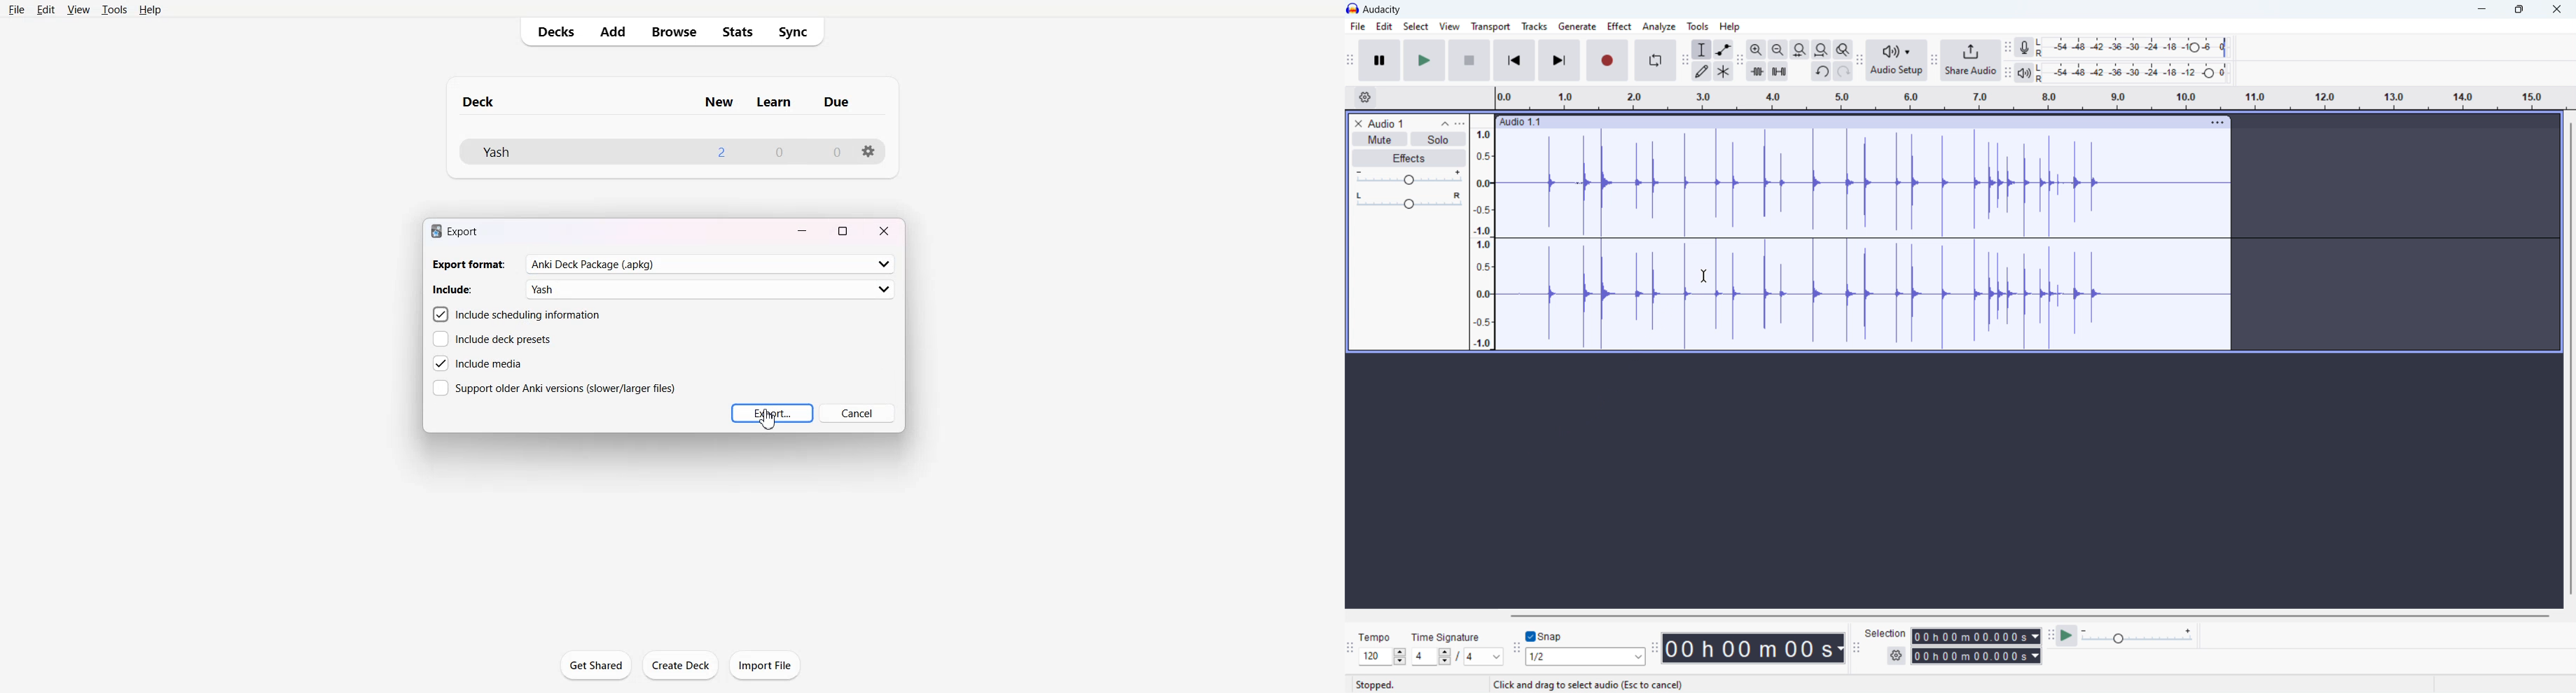 This screenshot has width=2576, height=700. I want to click on multi tool, so click(1724, 71).